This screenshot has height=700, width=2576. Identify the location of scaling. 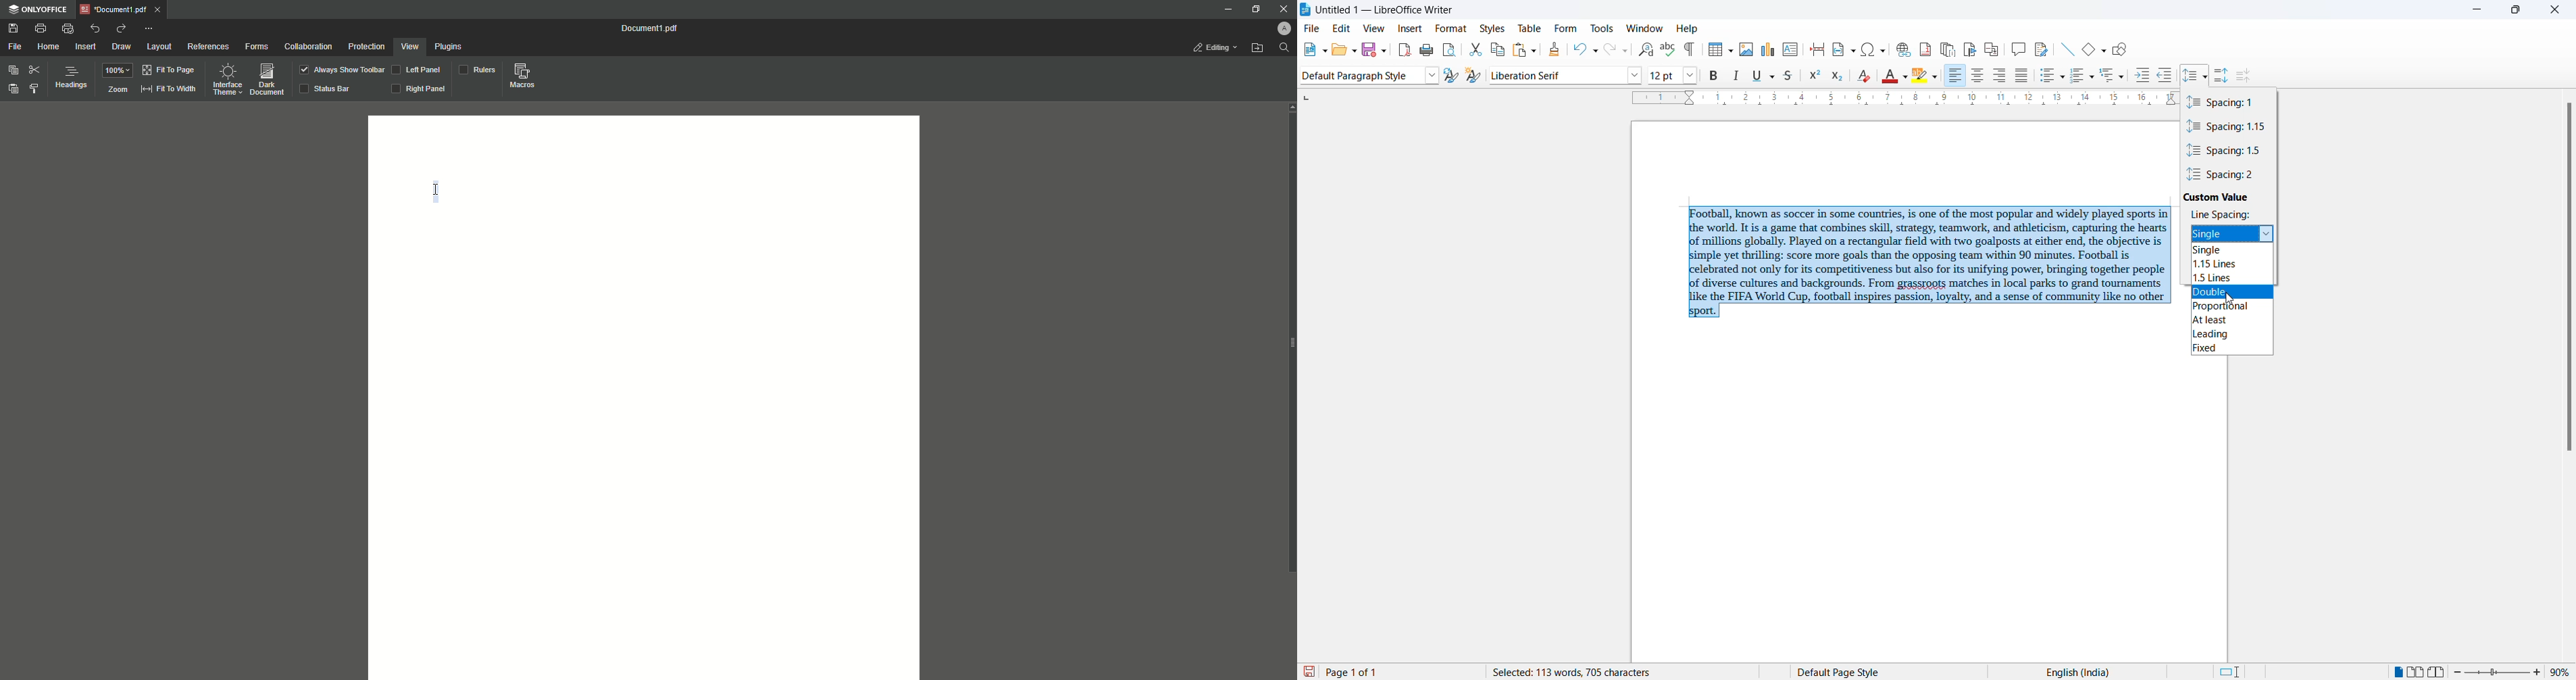
(1897, 100).